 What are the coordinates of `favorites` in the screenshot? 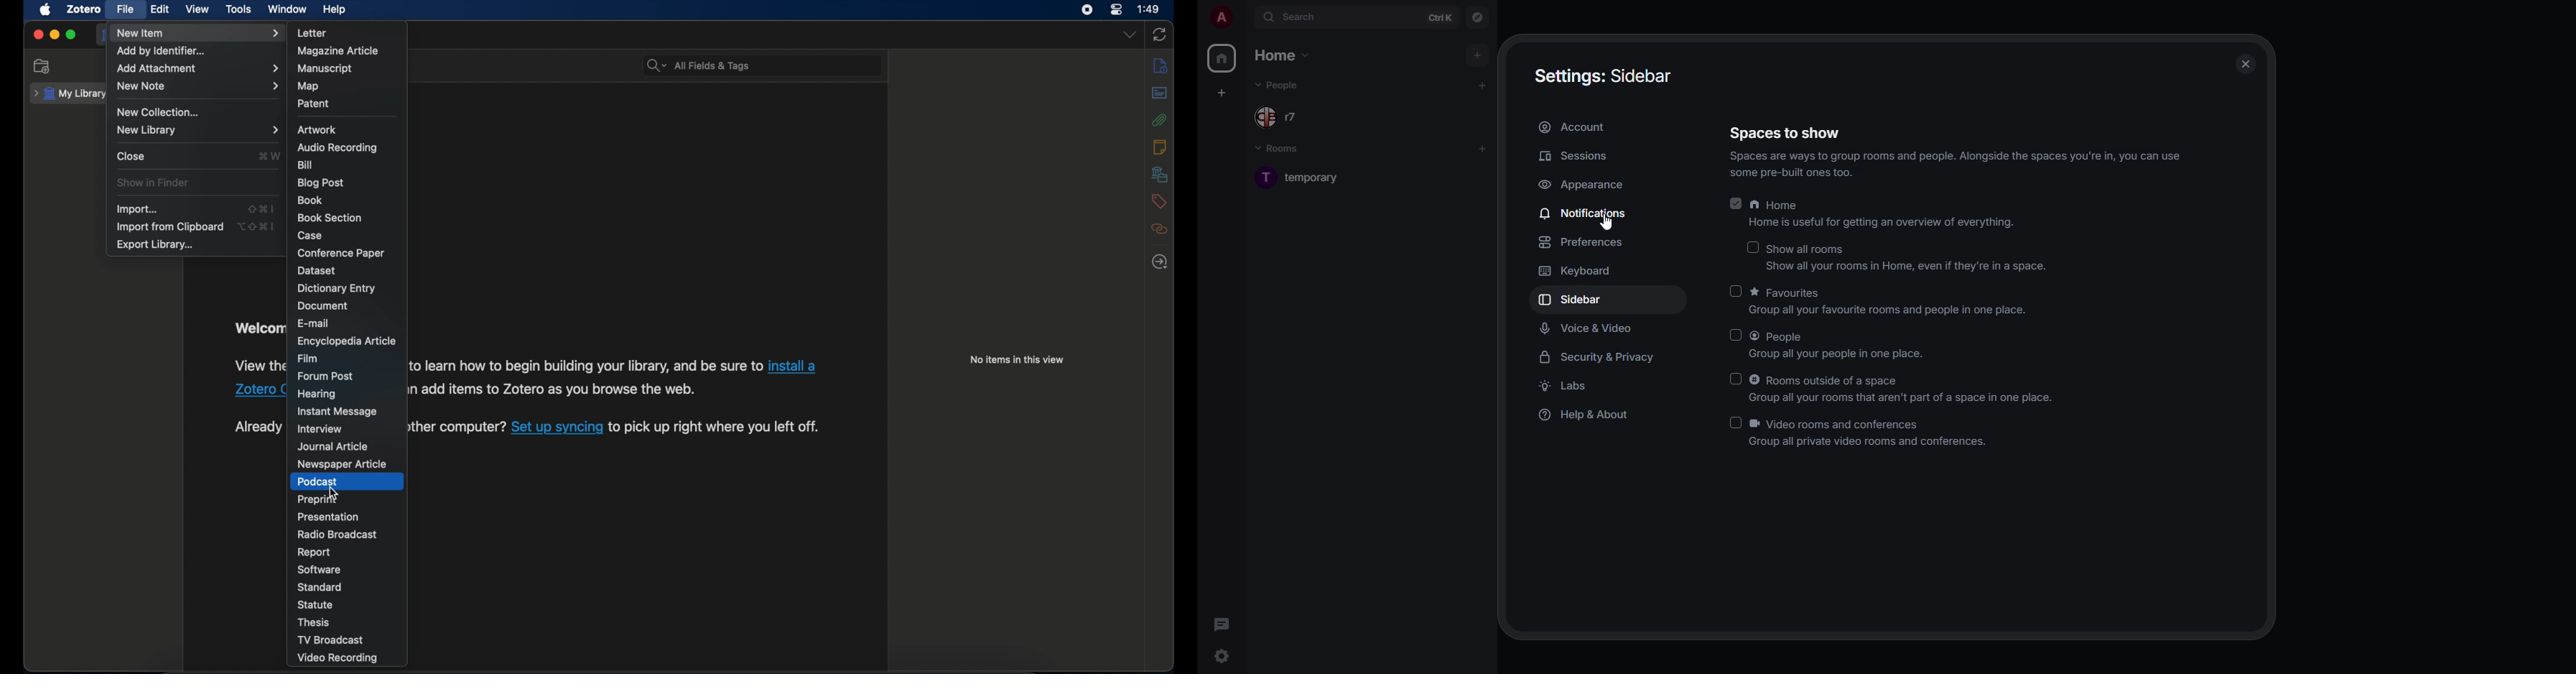 It's located at (1893, 303).